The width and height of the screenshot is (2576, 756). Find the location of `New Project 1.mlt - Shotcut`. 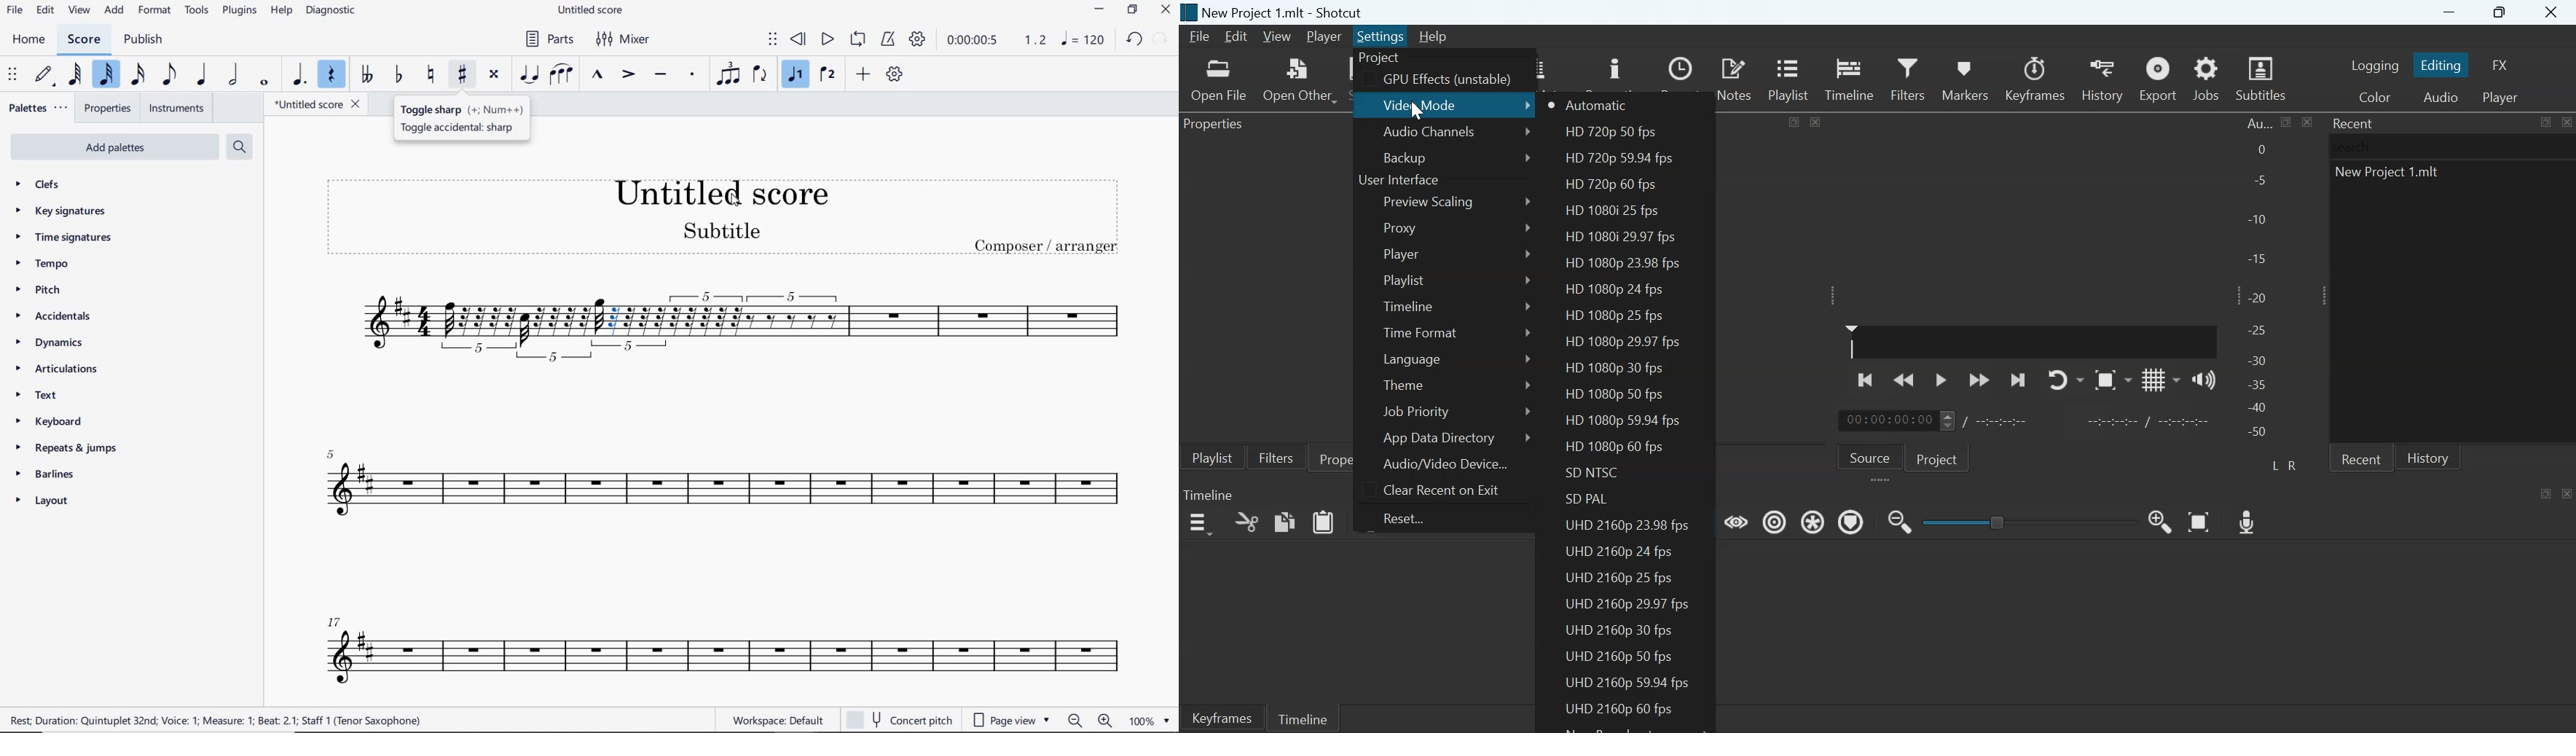

New Project 1.mlt - Shotcut is located at coordinates (1284, 12).